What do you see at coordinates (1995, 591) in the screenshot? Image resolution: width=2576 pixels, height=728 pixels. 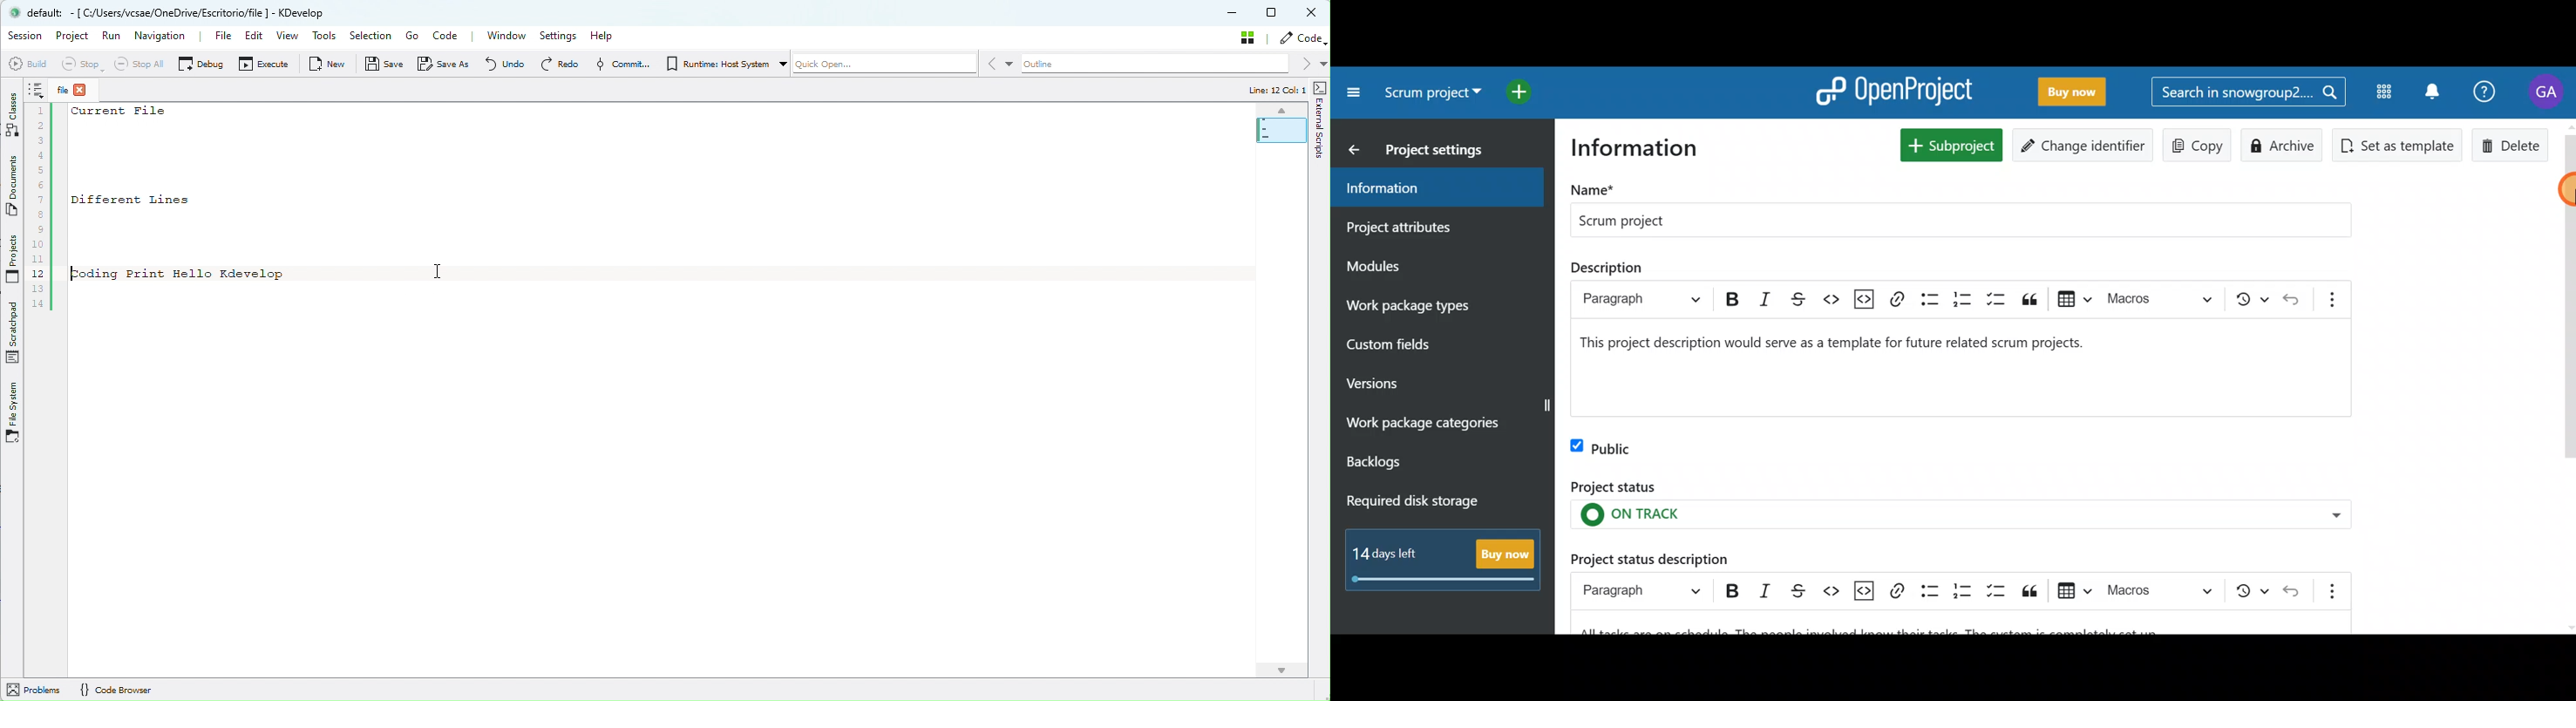 I see `To-do list` at bounding box center [1995, 591].